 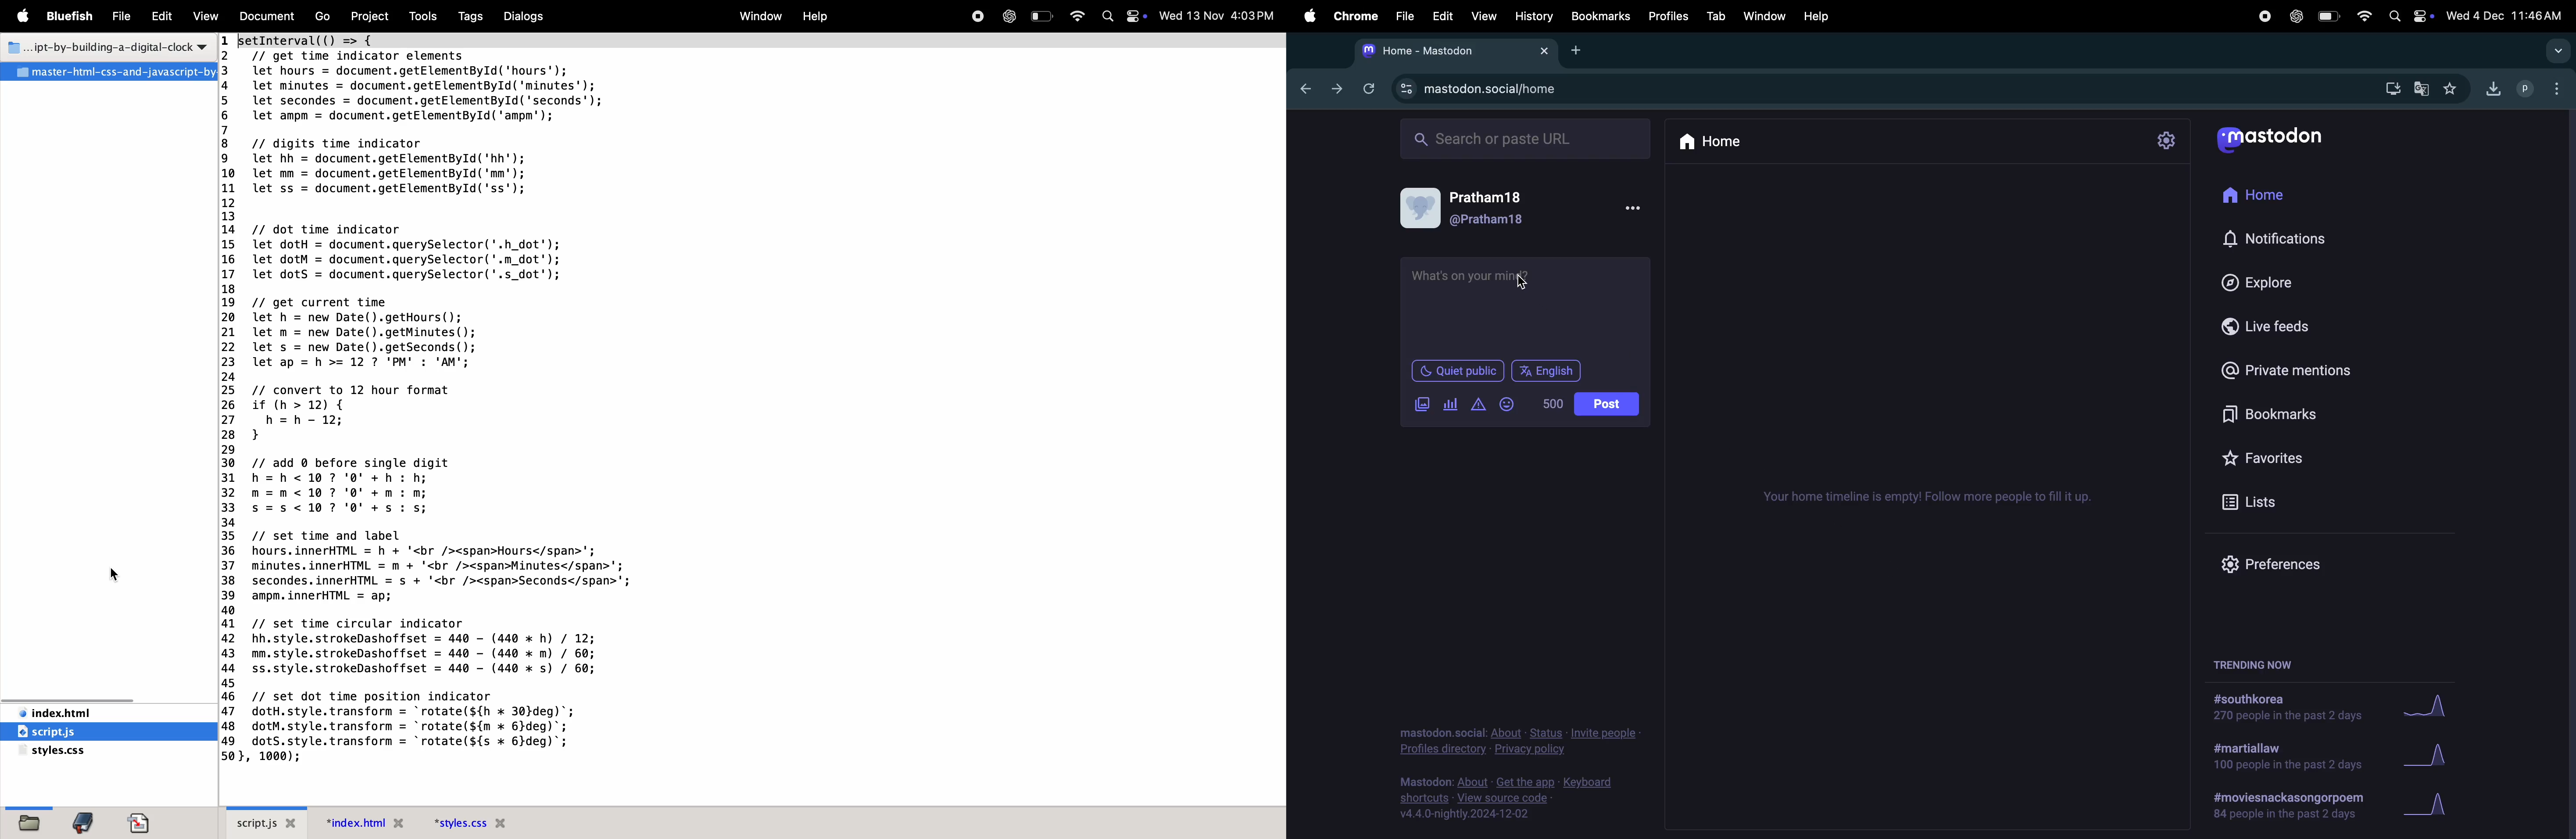 I want to click on battery, so click(x=2328, y=16).